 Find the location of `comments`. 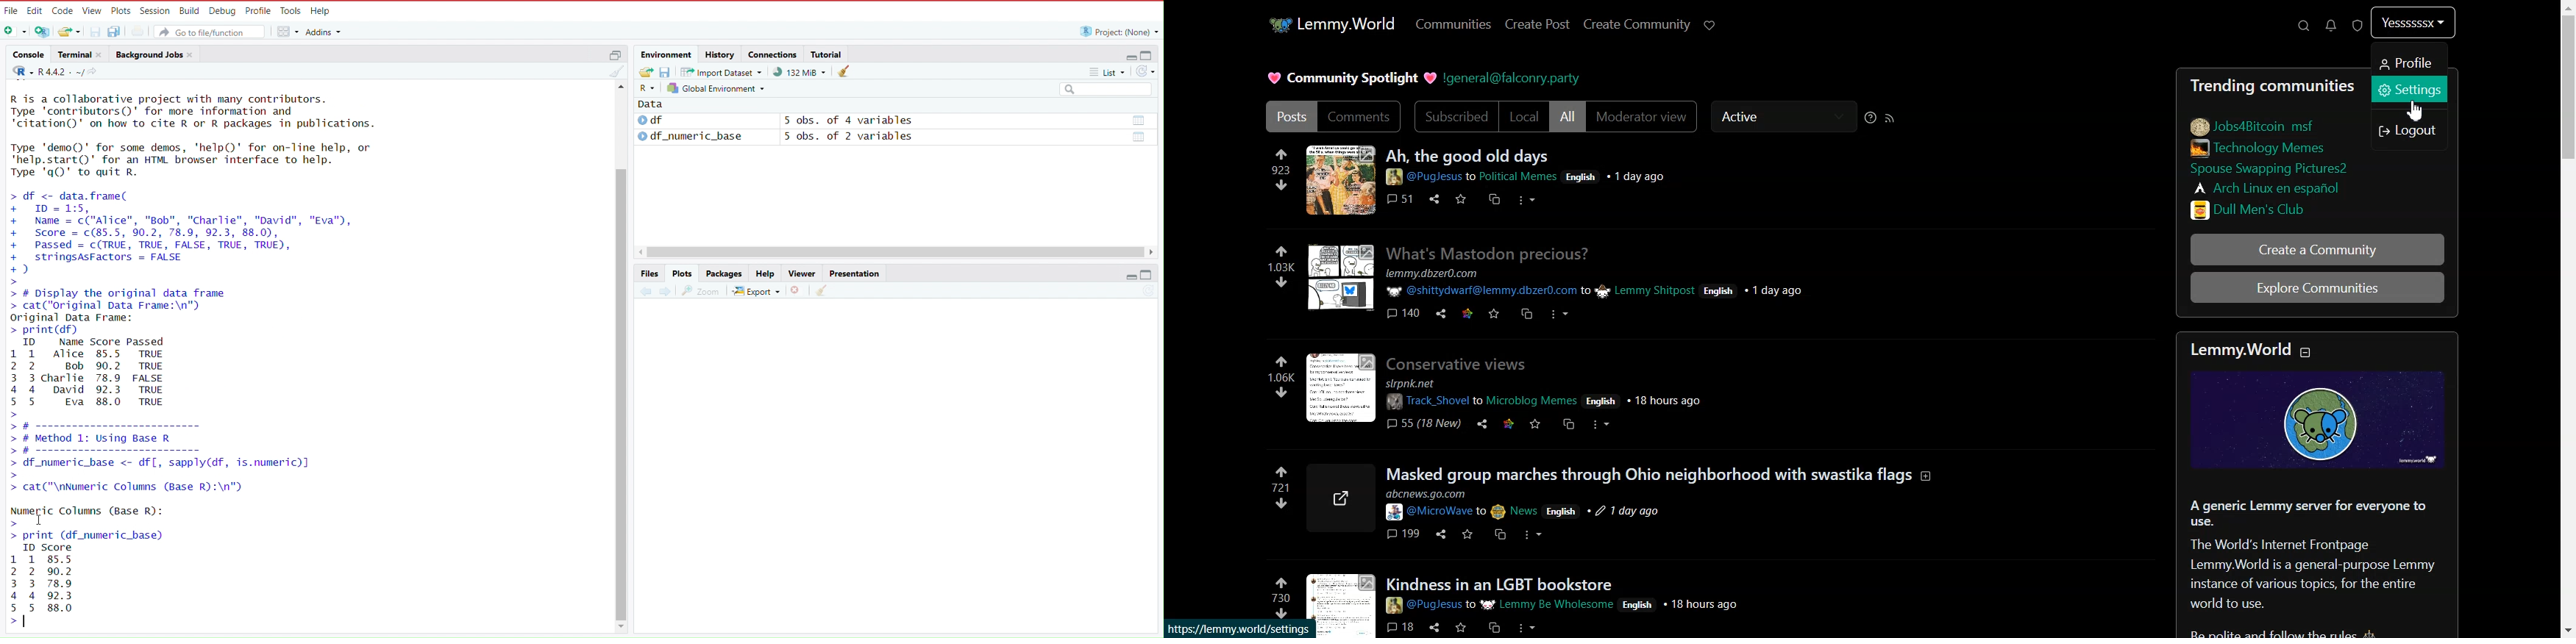

comments is located at coordinates (1401, 198).